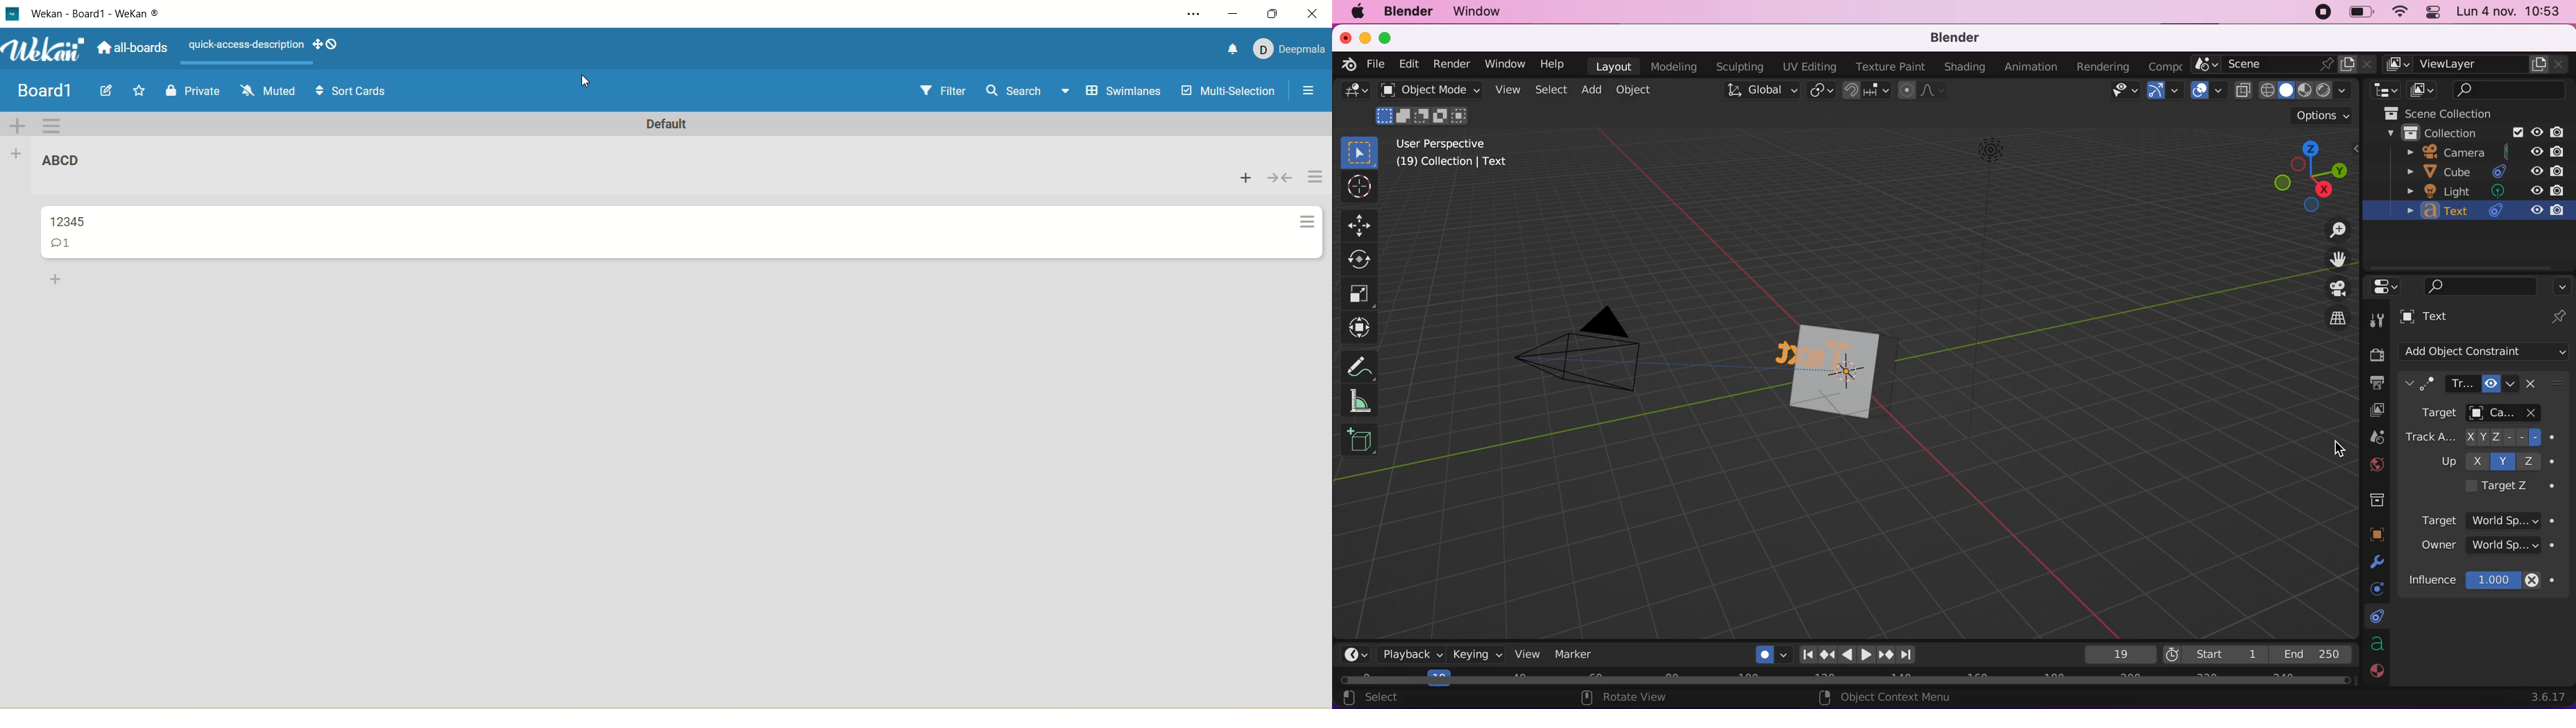 This screenshot has width=2576, height=728. What do you see at coordinates (2378, 562) in the screenshot?
I see `modifyers` at bounding box center [2378, 562].